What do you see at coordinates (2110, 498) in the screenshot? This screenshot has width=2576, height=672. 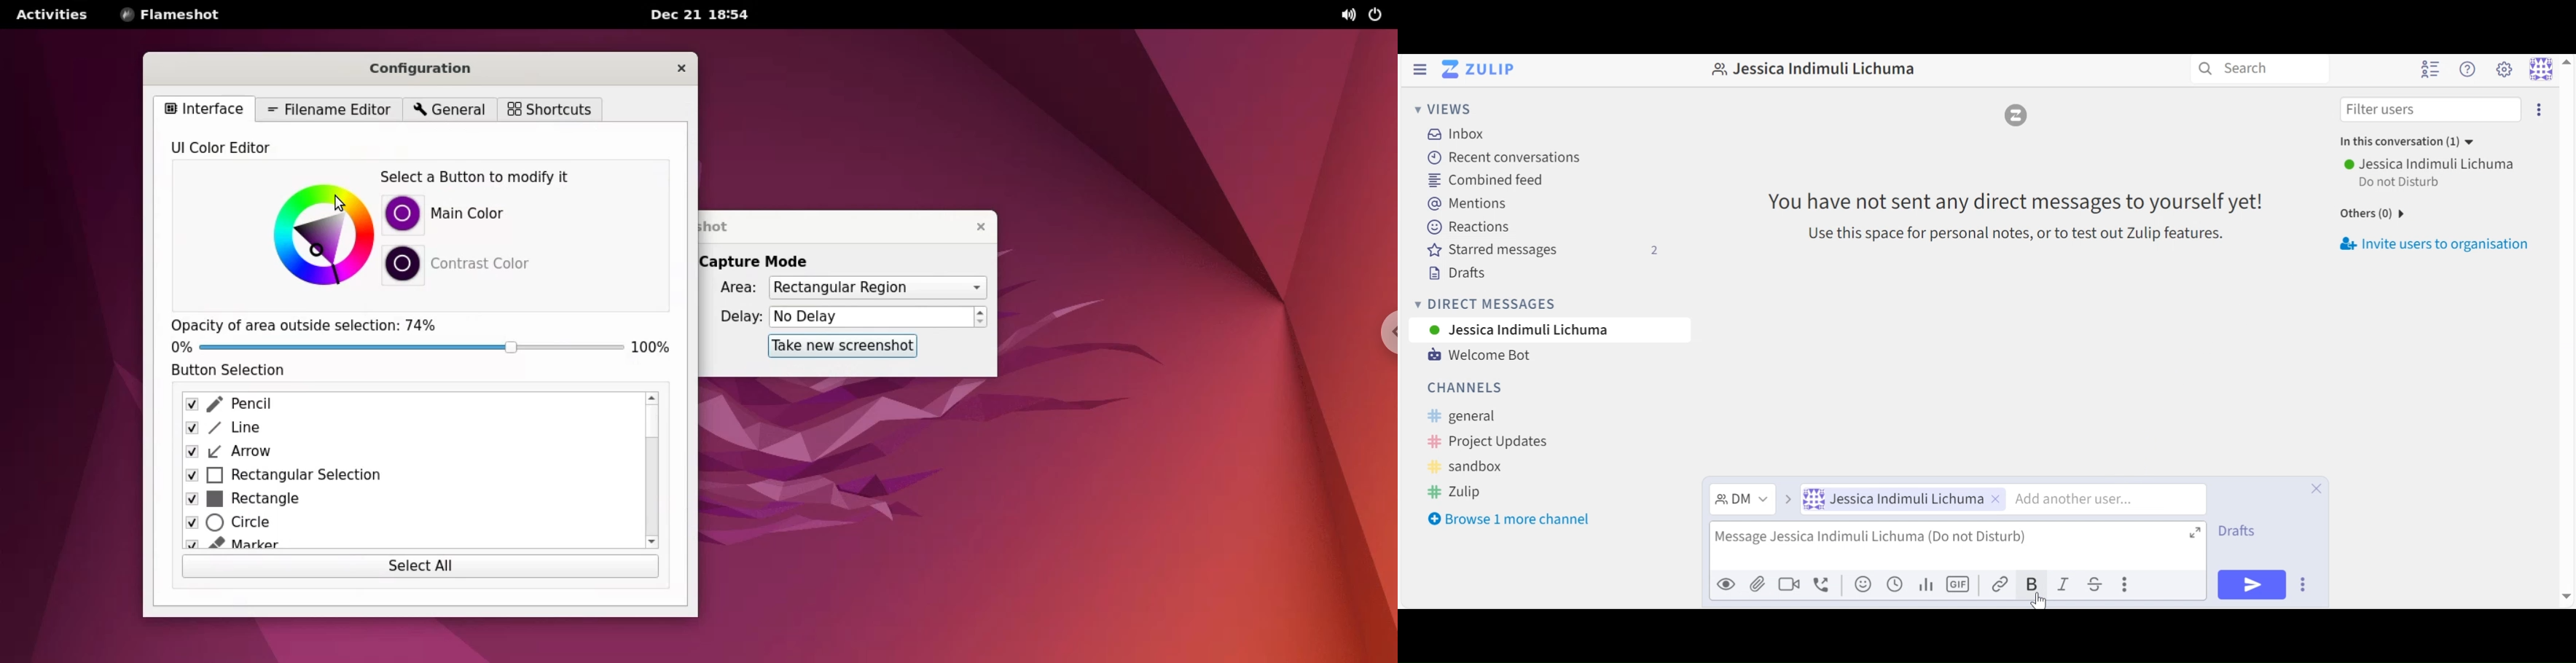 I see `Add another user` at bounding box center [2110, 498].